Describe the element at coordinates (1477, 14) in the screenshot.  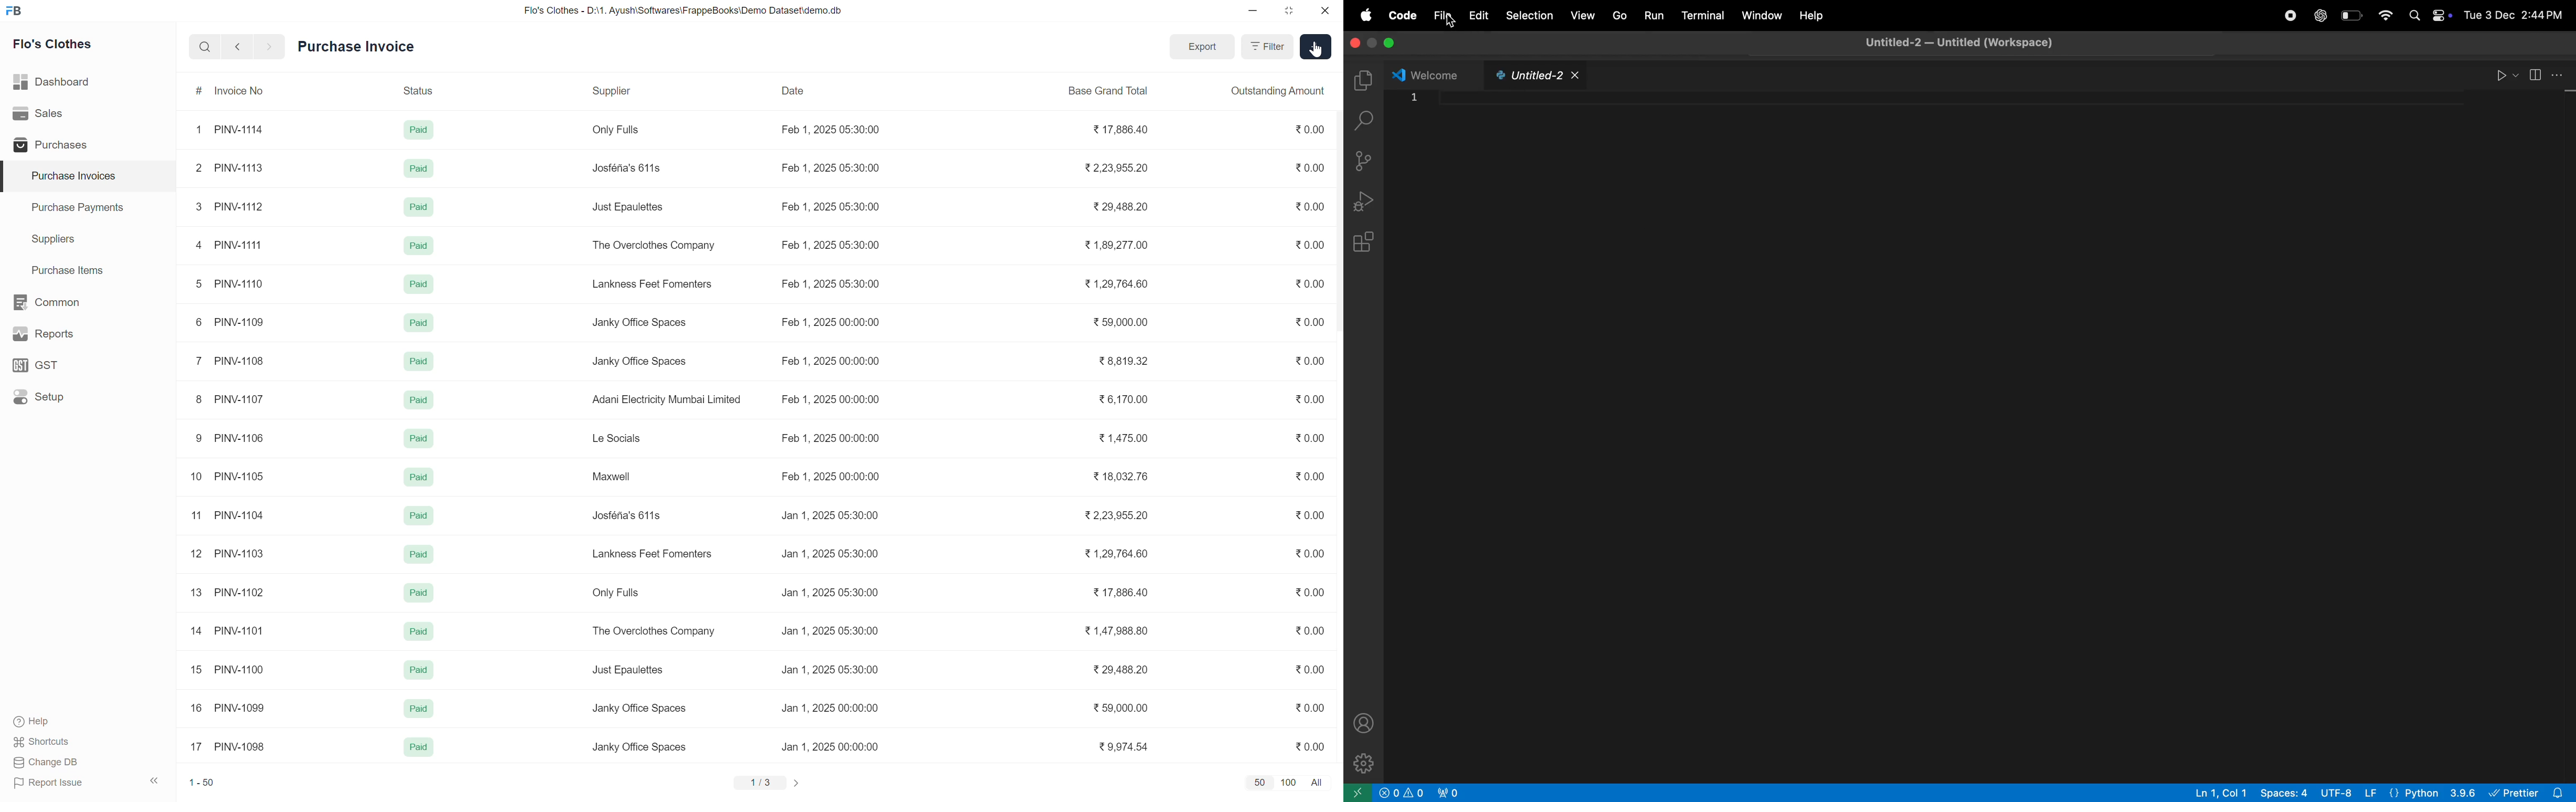
I see `edit` at that location.